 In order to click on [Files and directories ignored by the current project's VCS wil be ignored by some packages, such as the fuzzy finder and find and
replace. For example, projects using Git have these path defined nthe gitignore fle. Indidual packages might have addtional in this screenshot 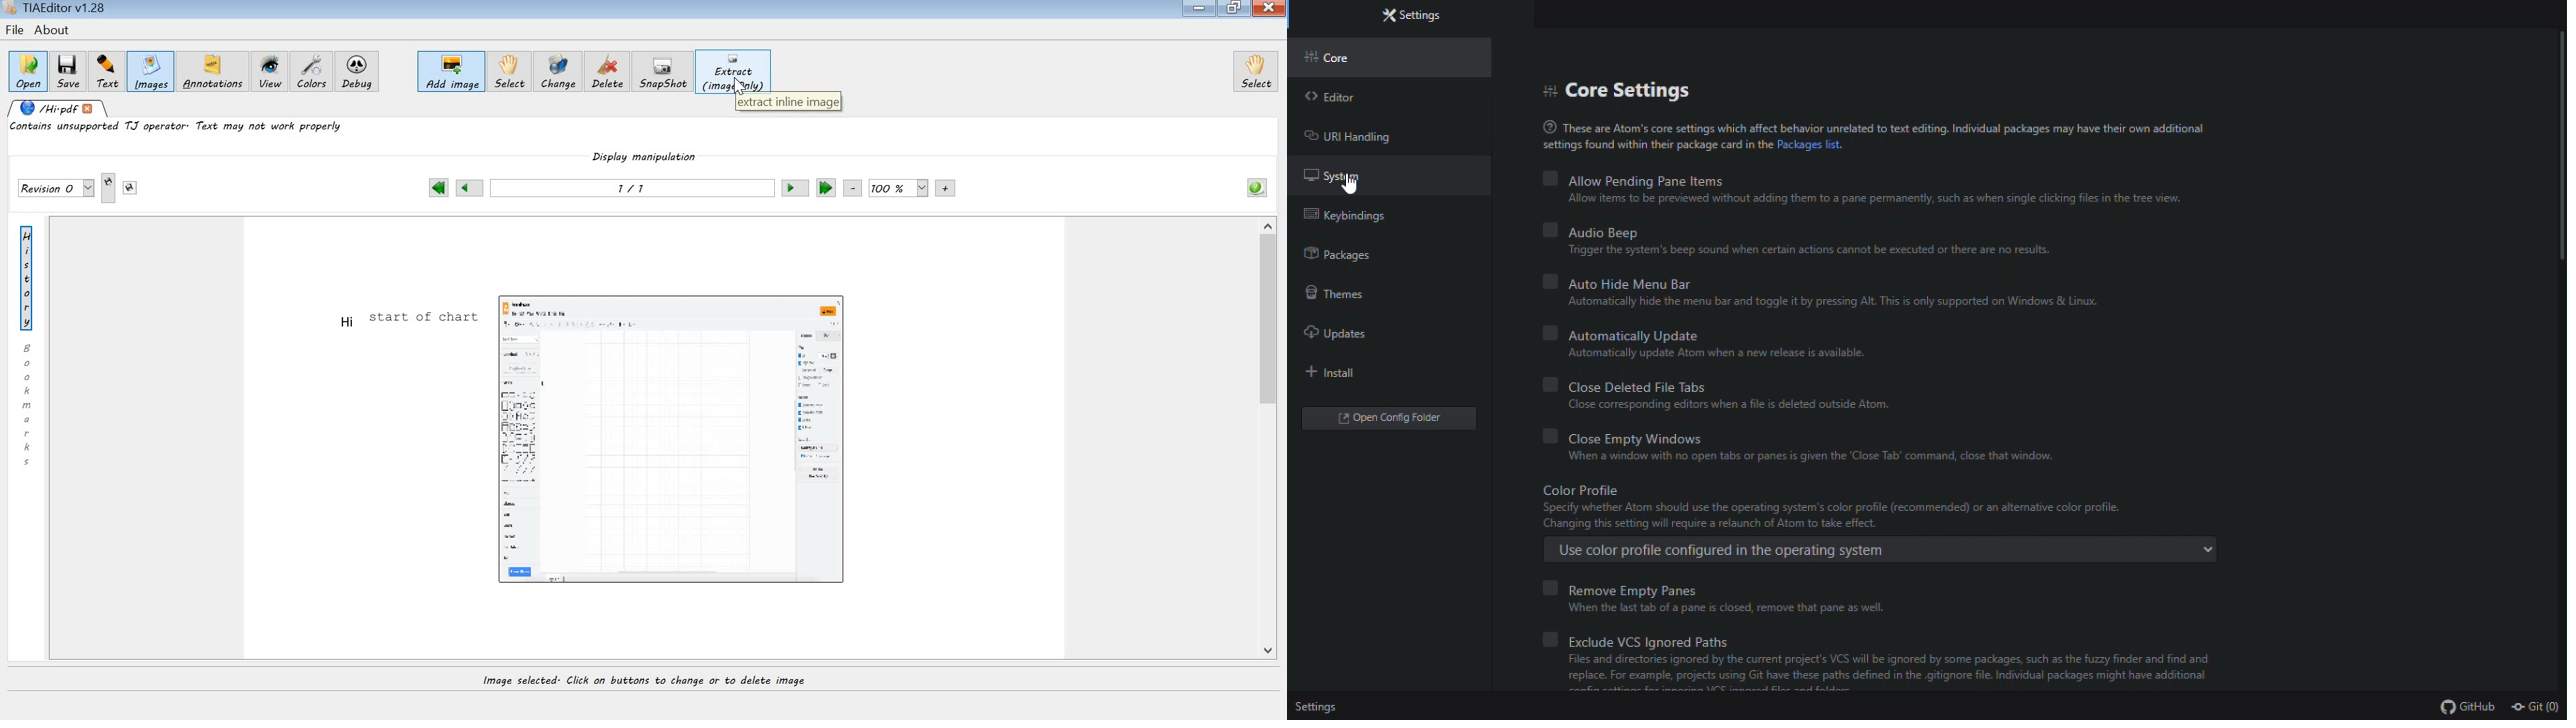, I will do `click(1904, 677)`.